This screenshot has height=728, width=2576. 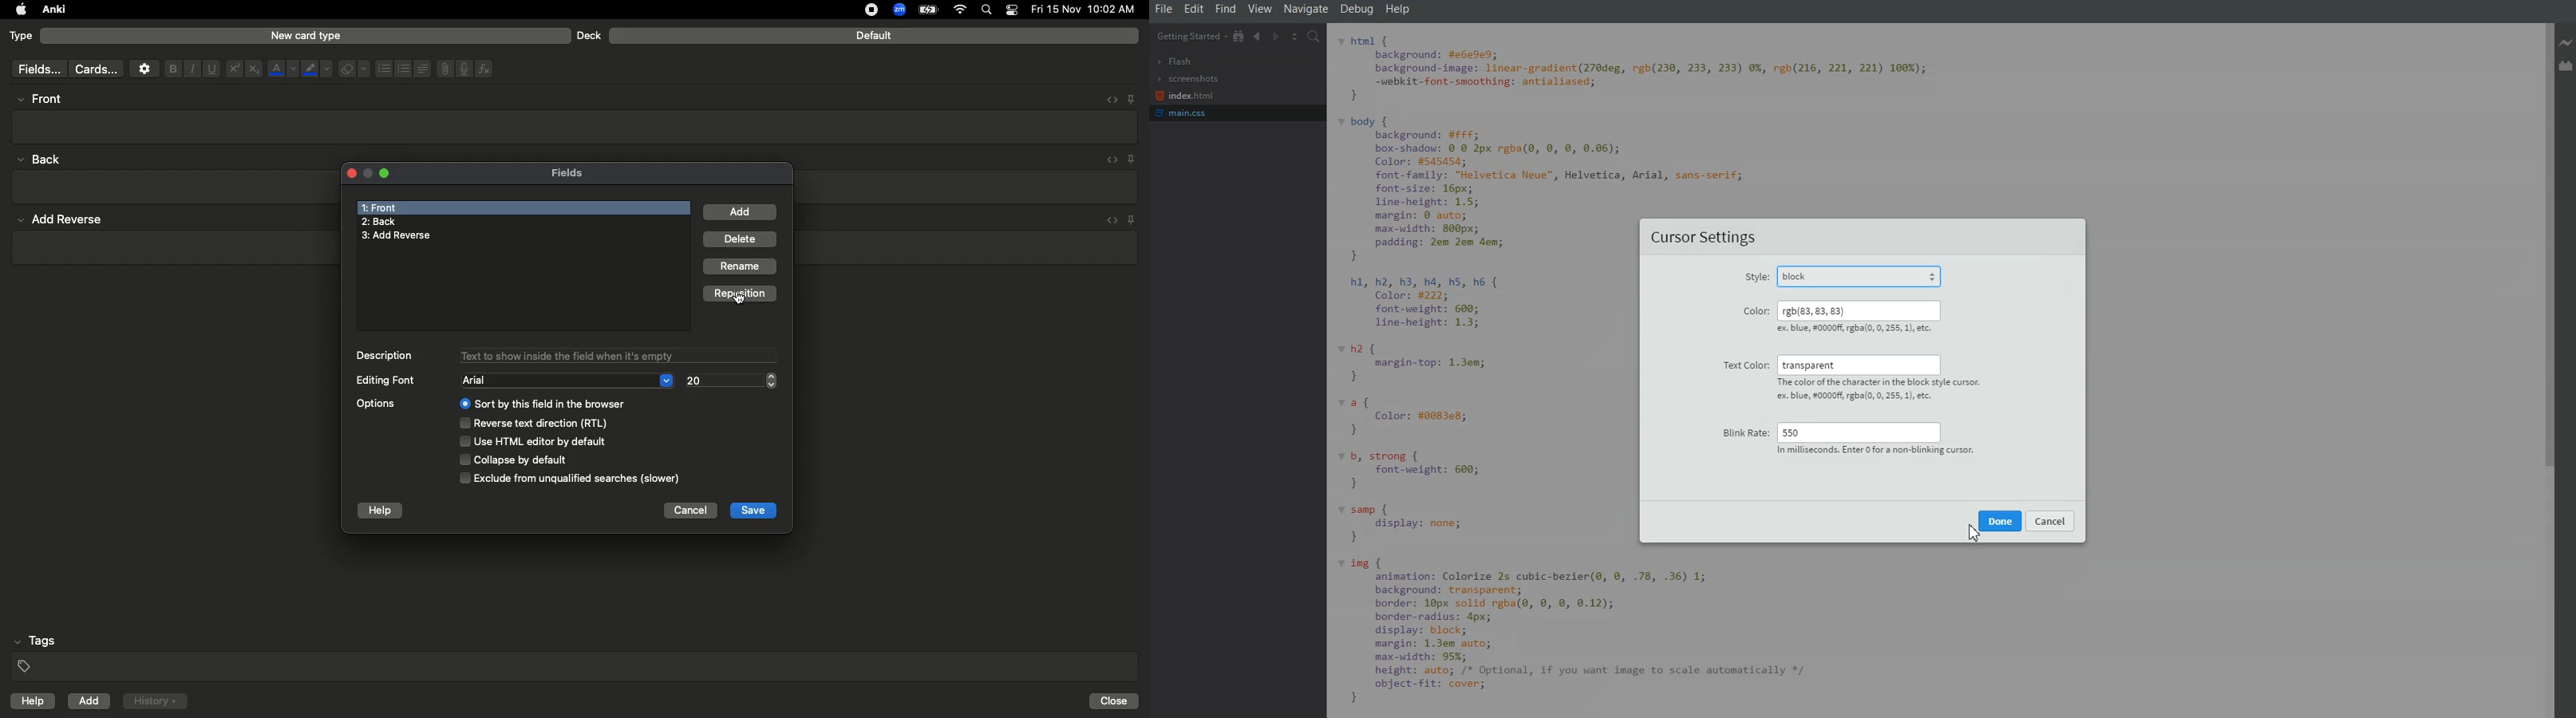 I want to click on Getting Started, so click(x=1190, y=36).